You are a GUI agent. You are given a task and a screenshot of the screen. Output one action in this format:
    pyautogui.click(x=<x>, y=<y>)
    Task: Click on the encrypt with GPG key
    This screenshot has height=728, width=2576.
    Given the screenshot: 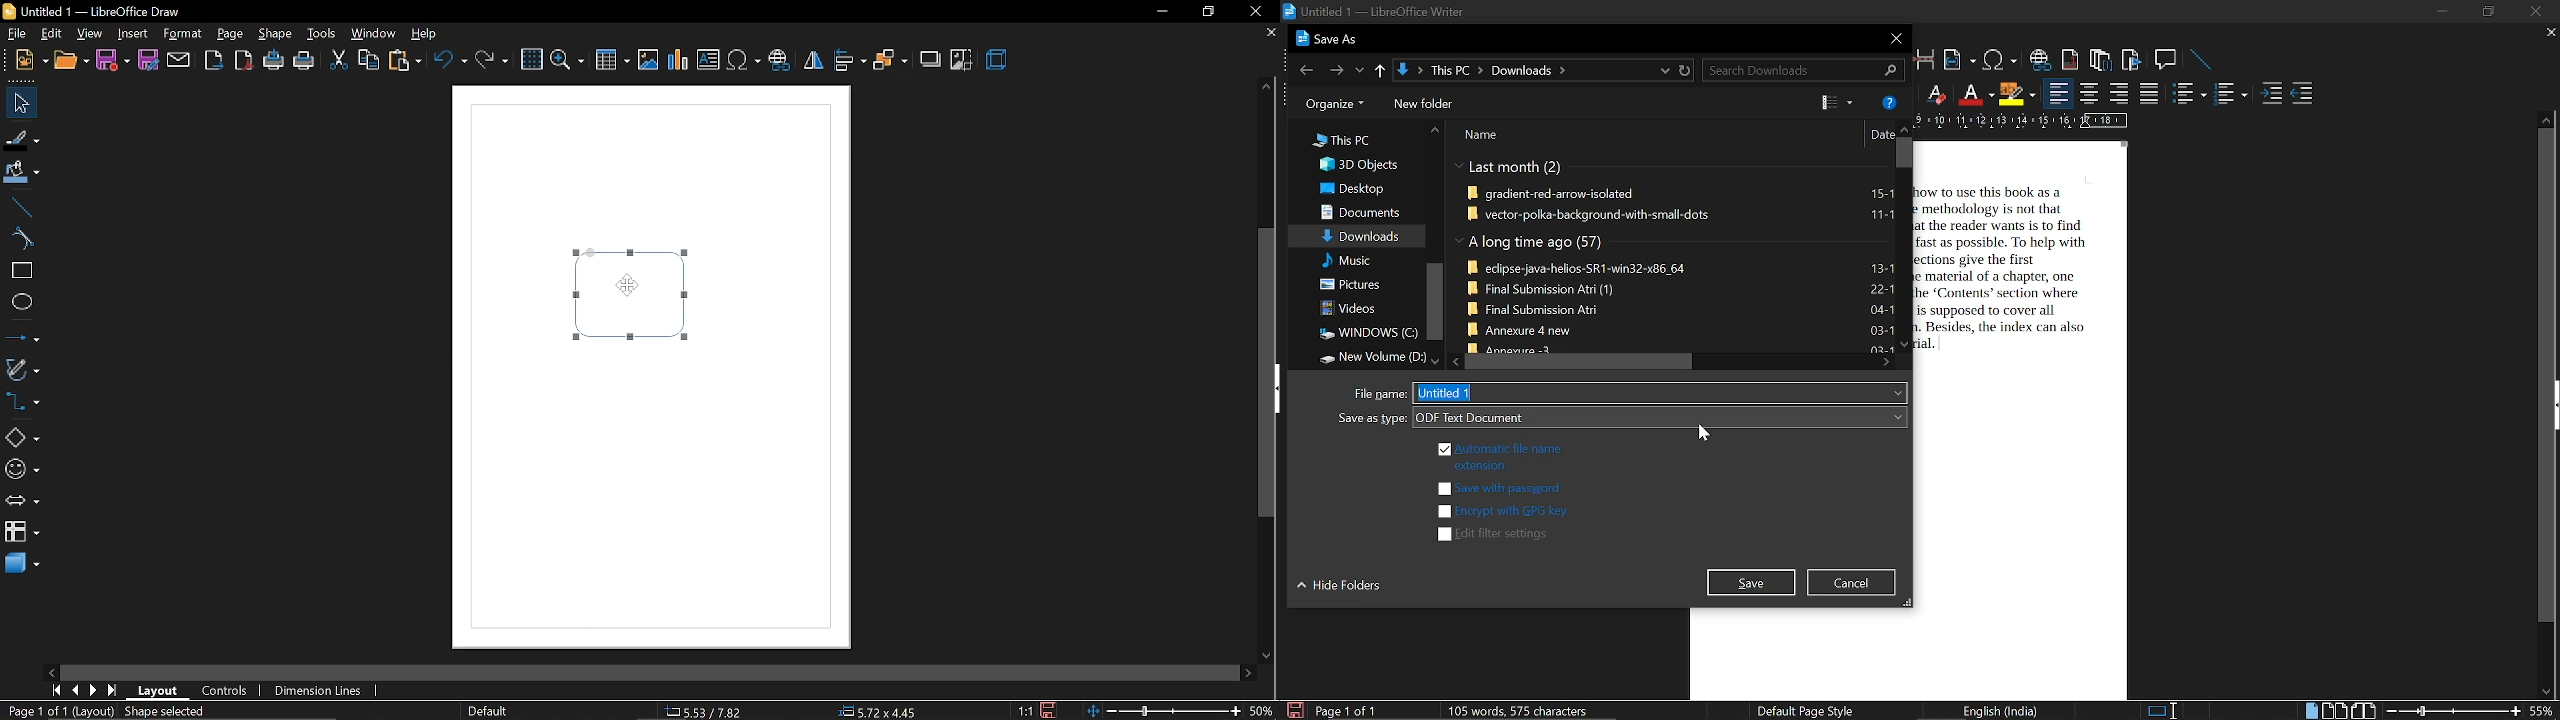 What is the action you would take?
    pyautogui.click(x=1501, y=511)
    